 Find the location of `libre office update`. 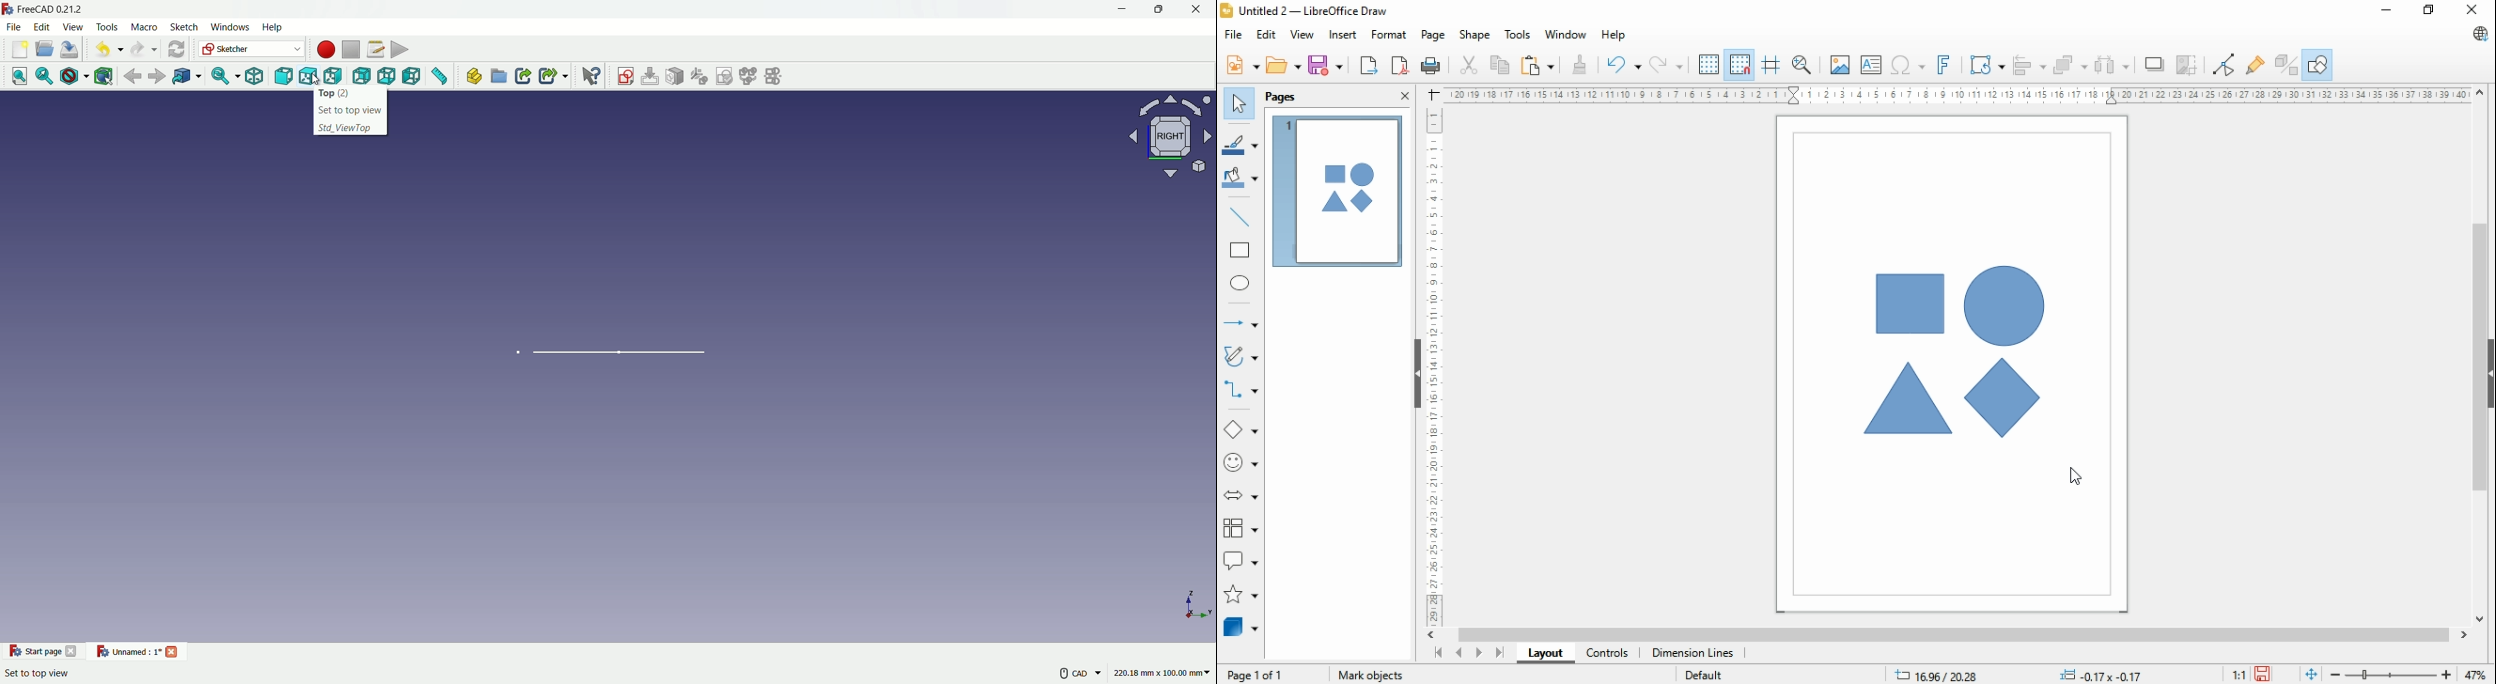

libre office update is located at coordinates (2476, 33).